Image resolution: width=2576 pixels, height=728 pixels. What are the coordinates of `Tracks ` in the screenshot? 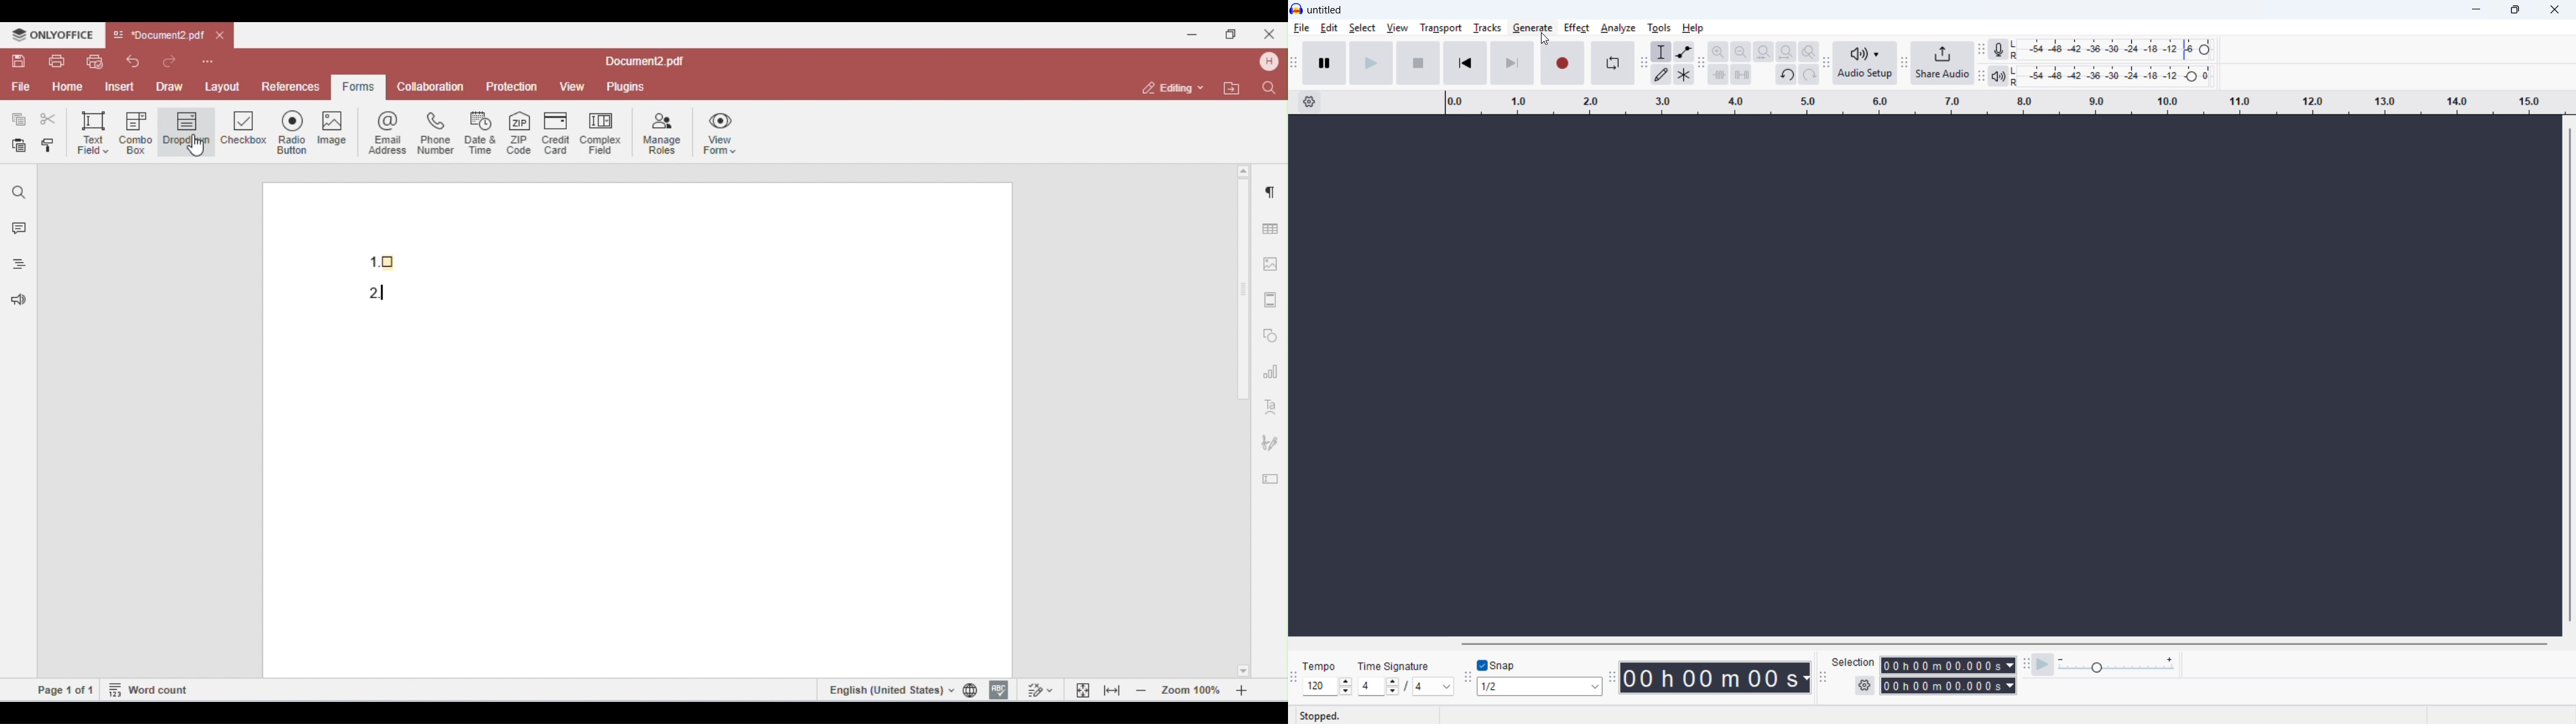 It's located at (1487, 27).